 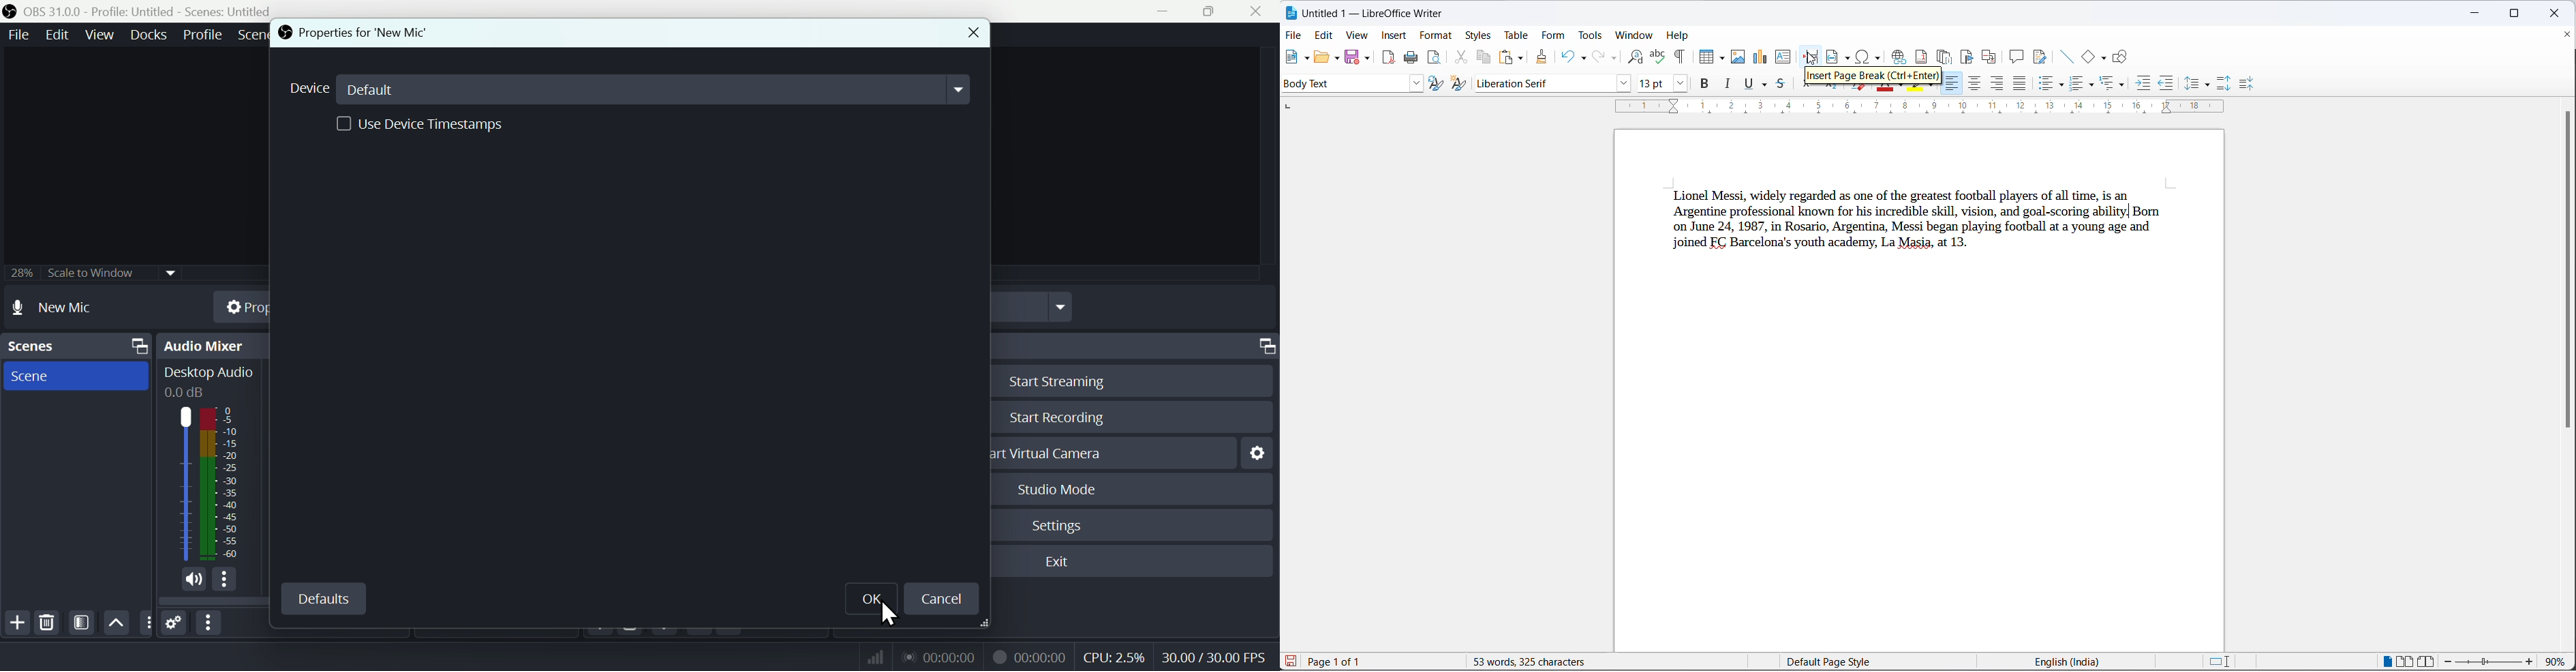 What do you see at coordinates (2106, 58) in the screenshot?
I see `basic shapes` at bounding box center [2106, 58].